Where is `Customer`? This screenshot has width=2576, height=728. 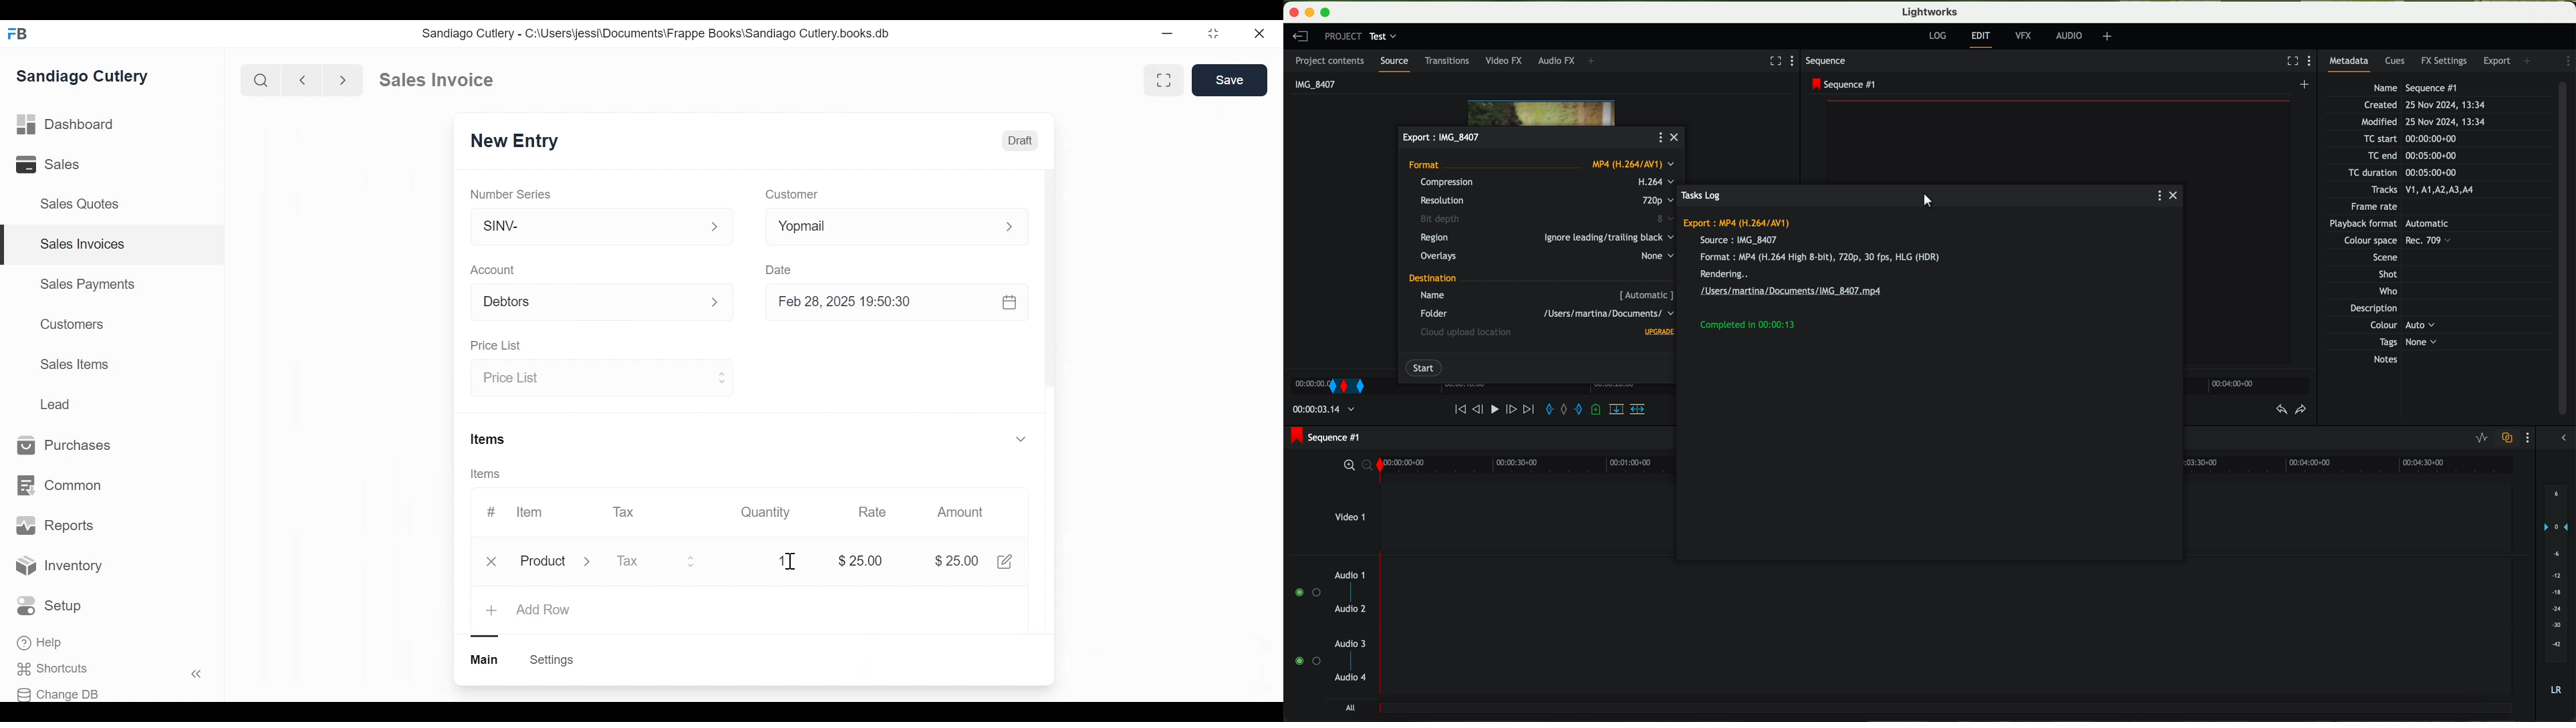 Customer is located at coordinates (790, 195).